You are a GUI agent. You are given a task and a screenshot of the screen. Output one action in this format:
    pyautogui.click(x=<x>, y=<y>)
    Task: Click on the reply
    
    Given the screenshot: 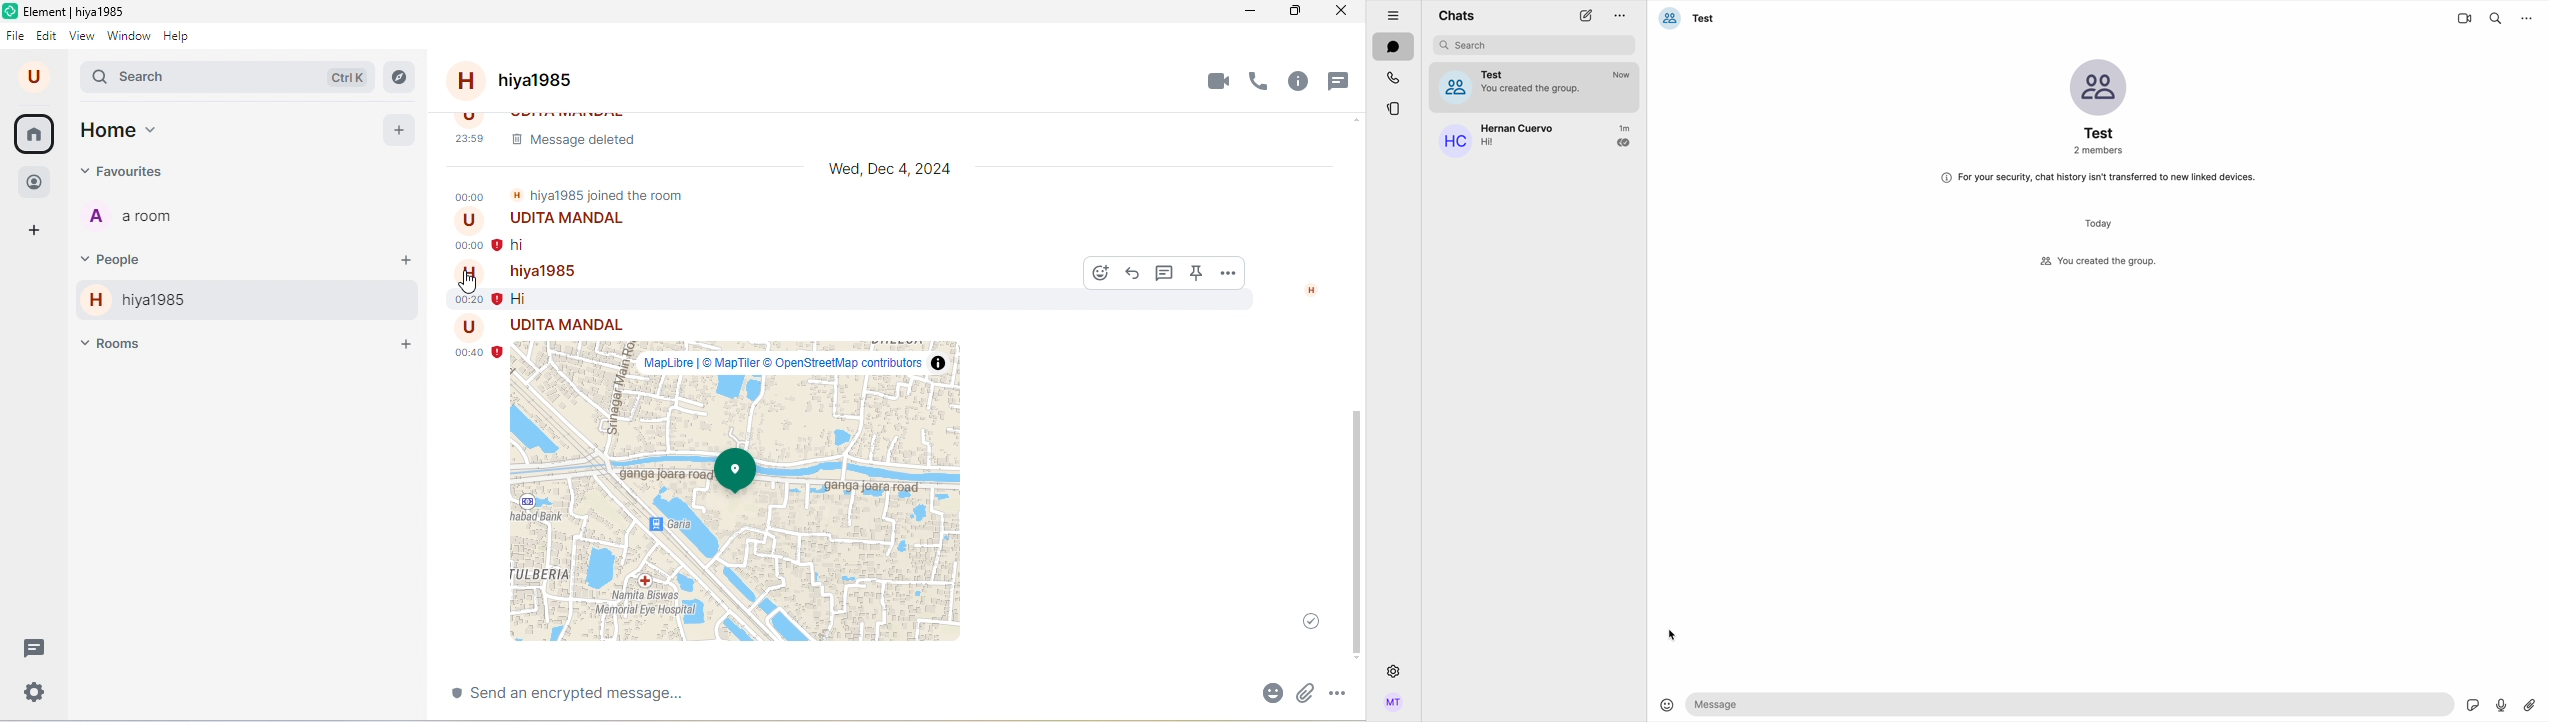 What is the action you would take?
    pyautogui.click(x=1131, y=274)
    